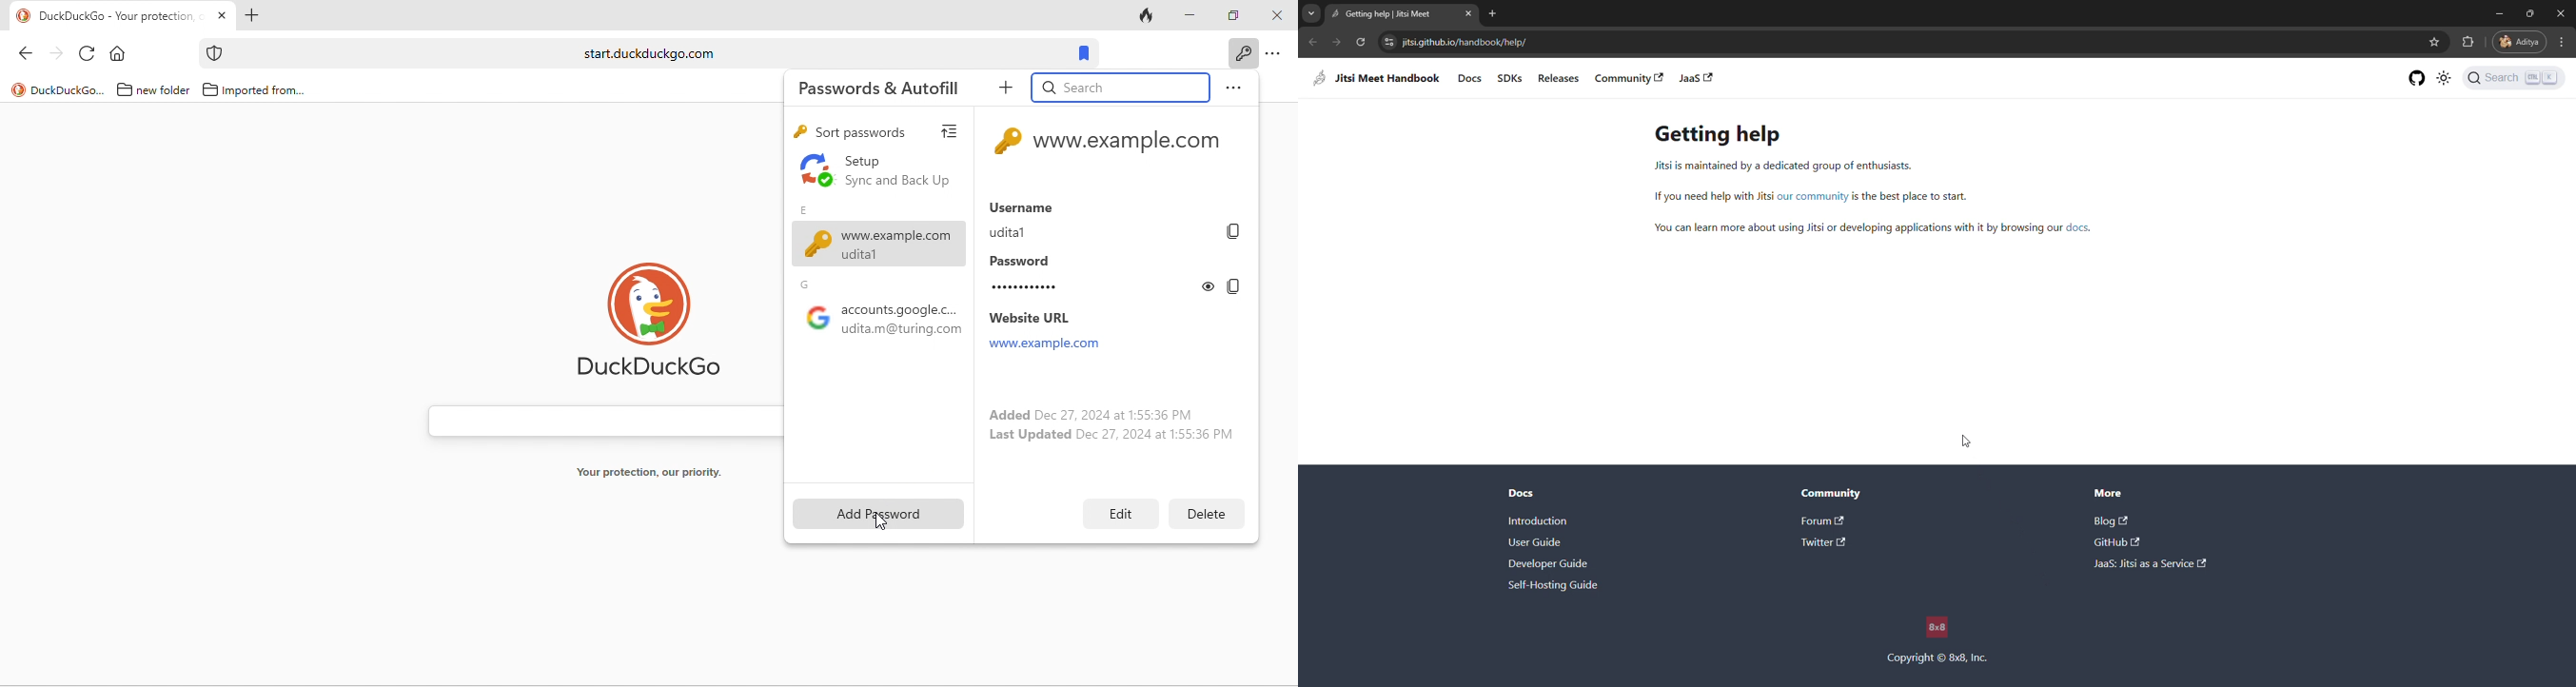 The image size is (2576, 700). What do you see at coordinates (1086, 55) in the screenshot?
I see `bookmarks` at bounding box center [1086, 55].